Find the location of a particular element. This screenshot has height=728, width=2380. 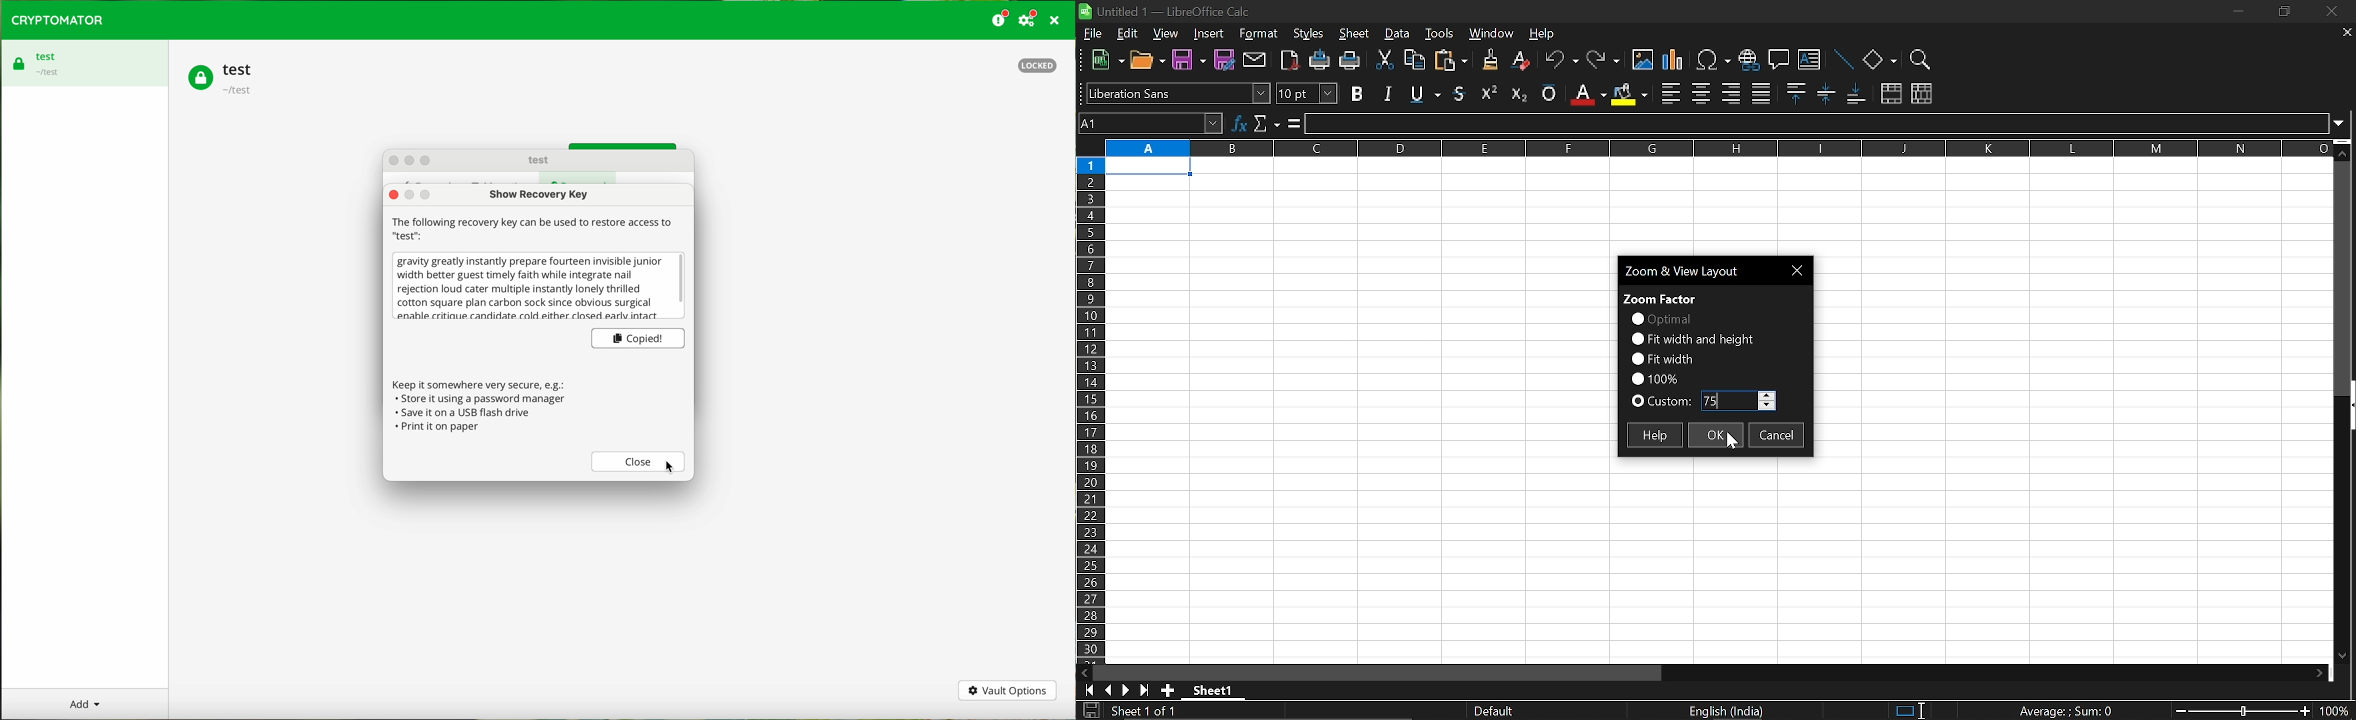

insert image is located at coordinates (1643, 60).